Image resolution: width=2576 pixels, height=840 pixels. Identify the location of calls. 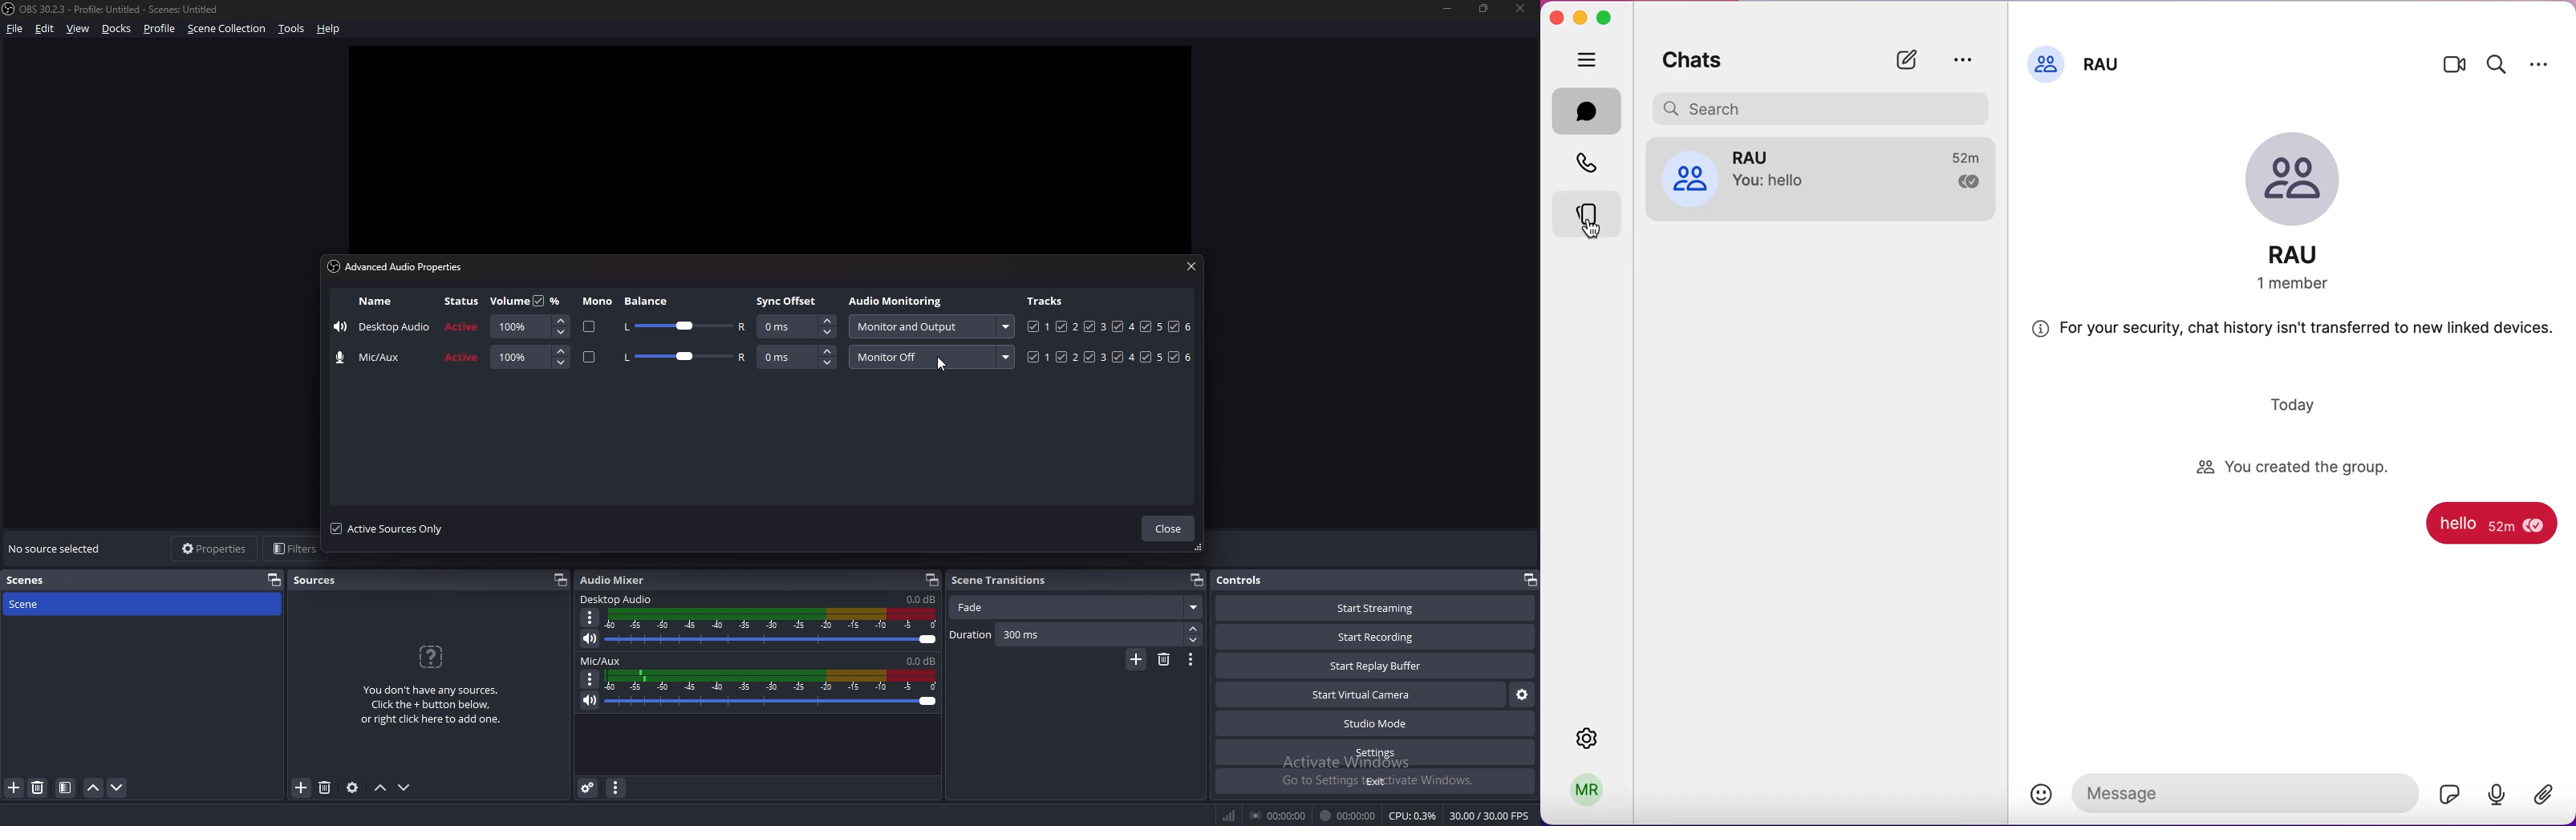
(1590, 161).